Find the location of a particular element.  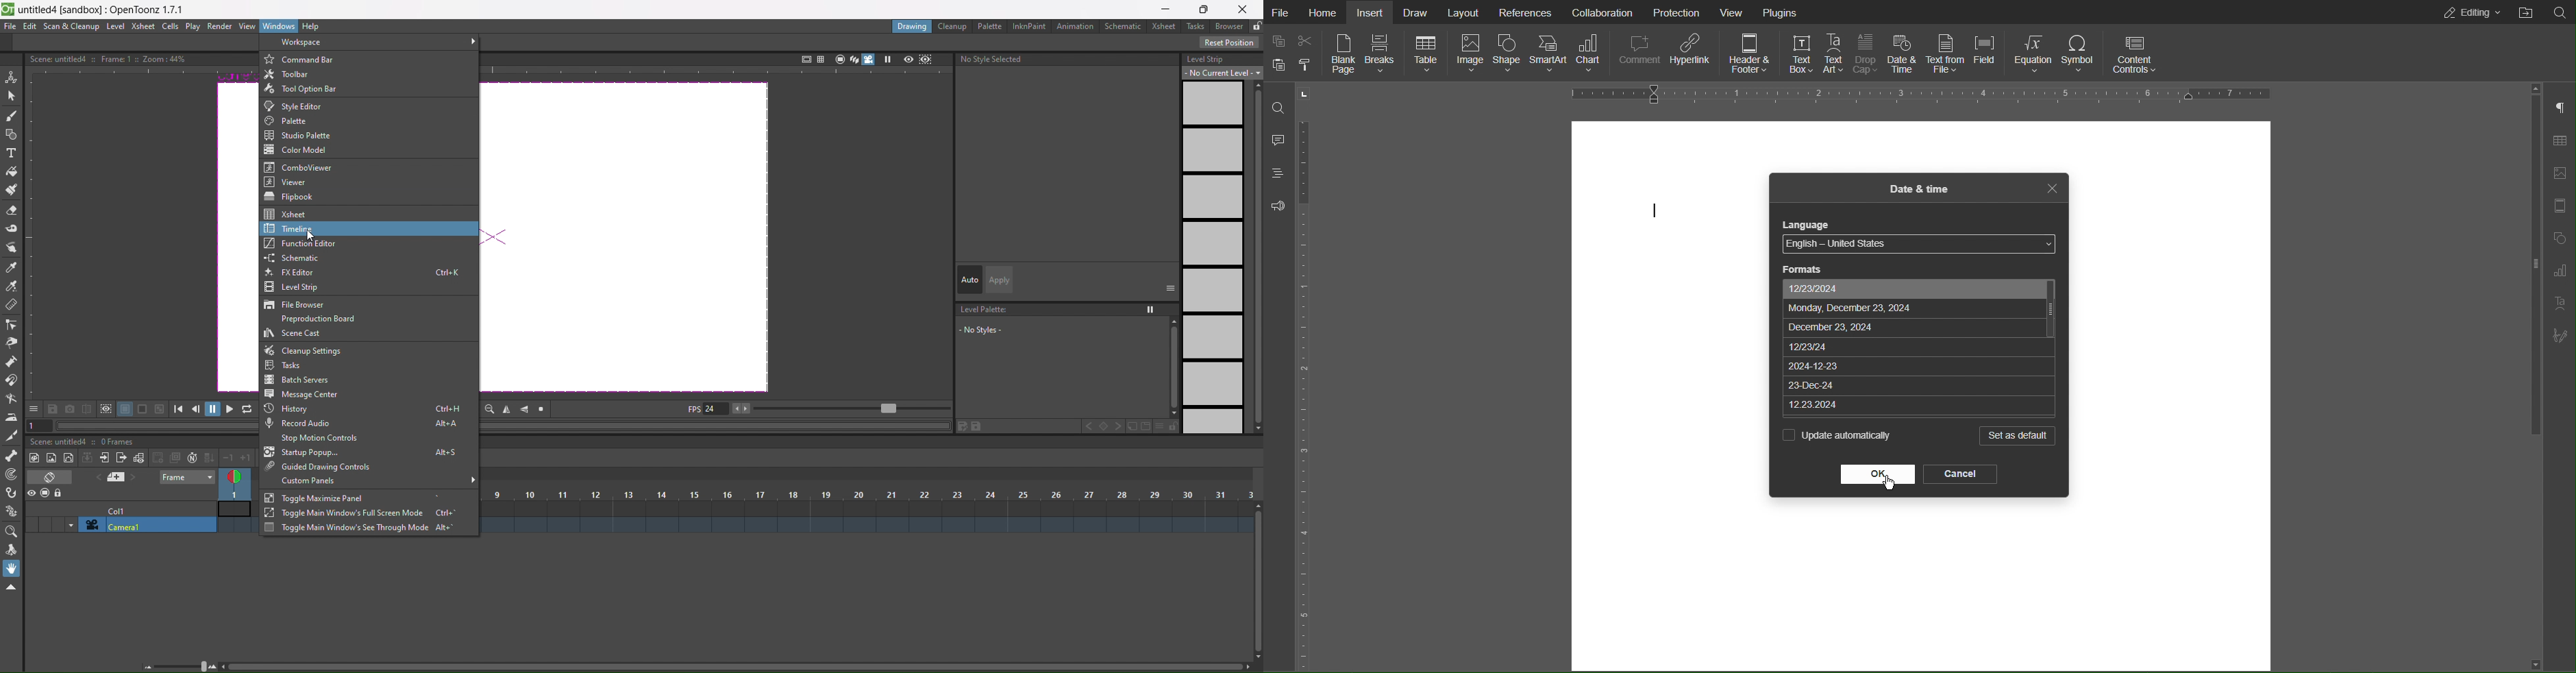

add new memo is located at coordinates (117, 478).